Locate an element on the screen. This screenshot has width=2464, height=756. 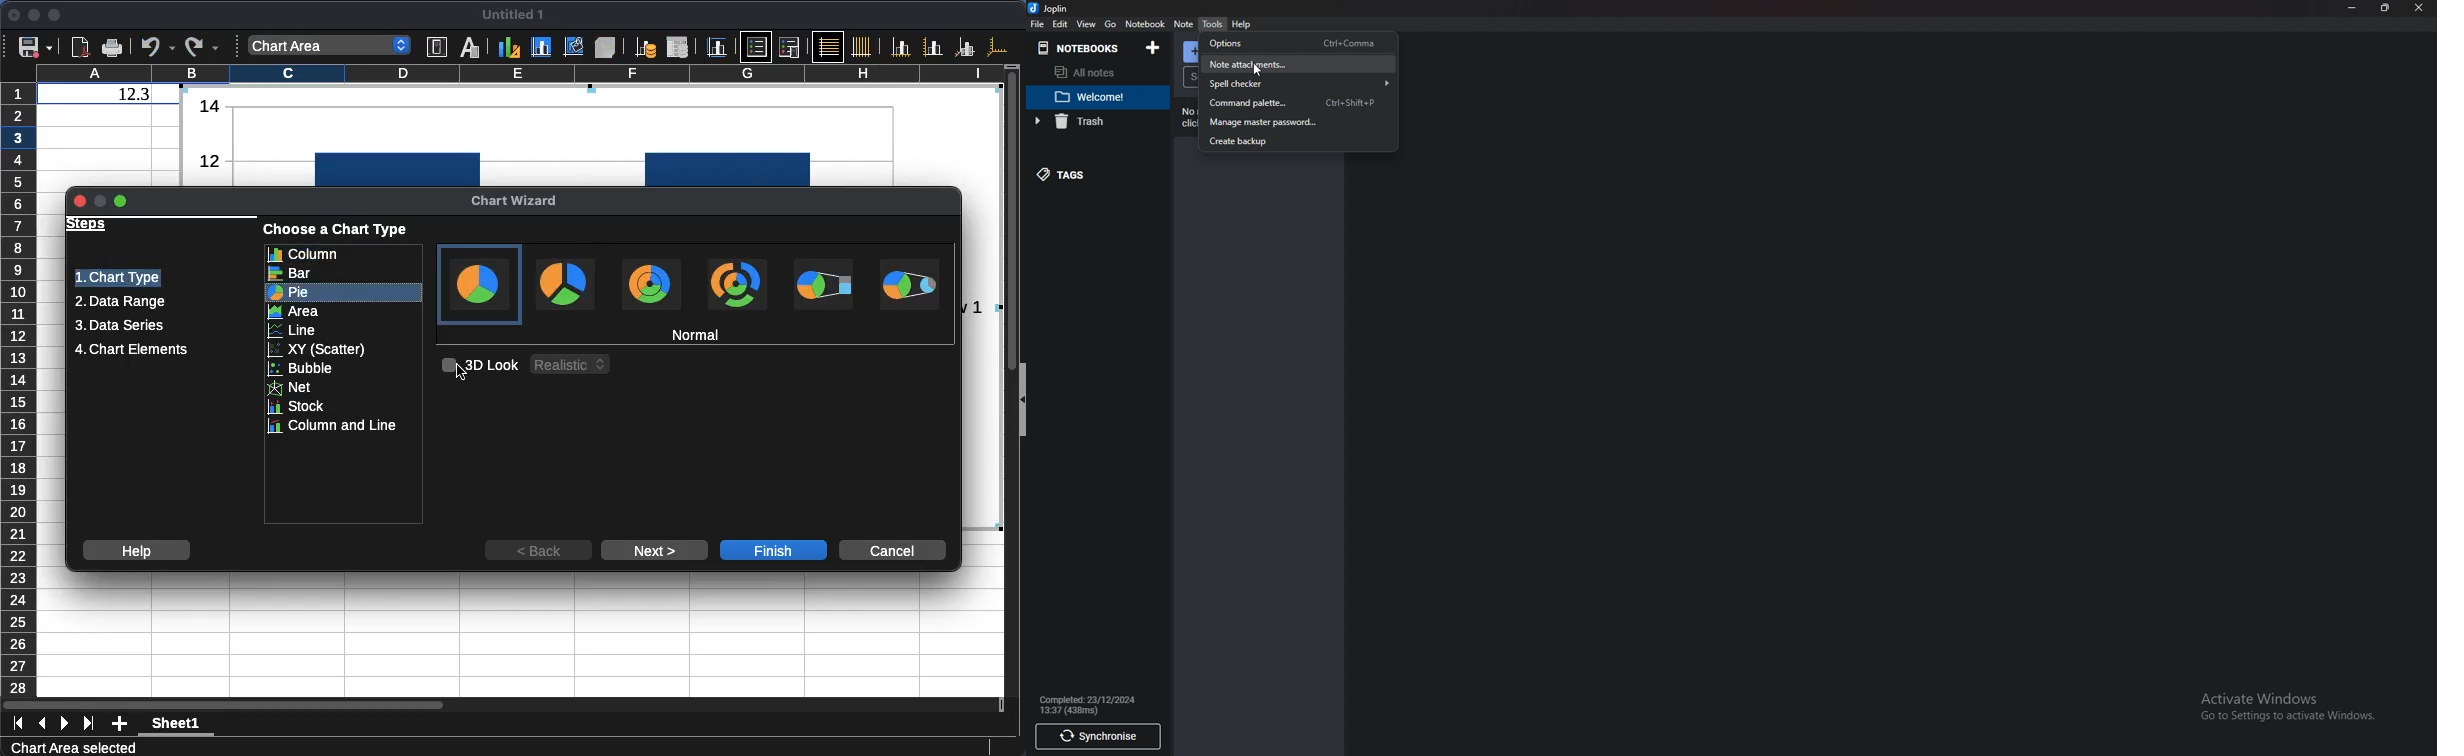
View is located at coordinates (1088, 24).